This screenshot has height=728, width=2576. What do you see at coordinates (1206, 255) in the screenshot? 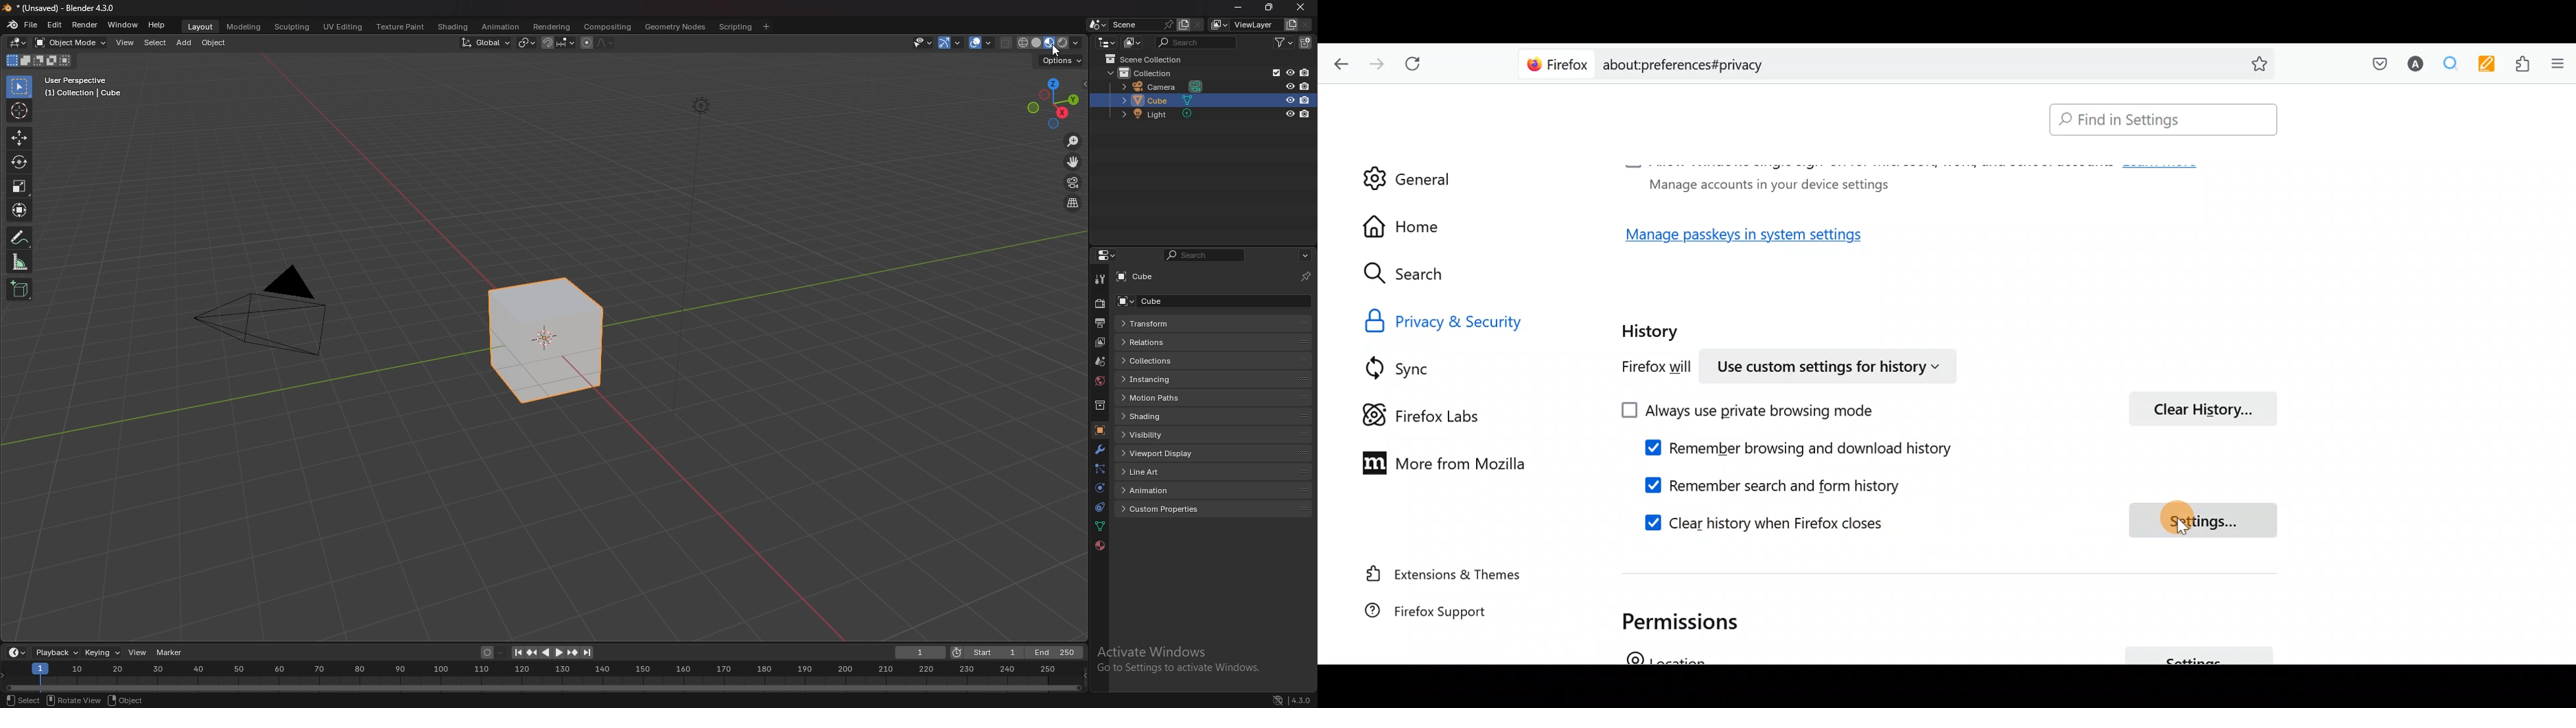
I see `search` at bounding box center [1206, 255].